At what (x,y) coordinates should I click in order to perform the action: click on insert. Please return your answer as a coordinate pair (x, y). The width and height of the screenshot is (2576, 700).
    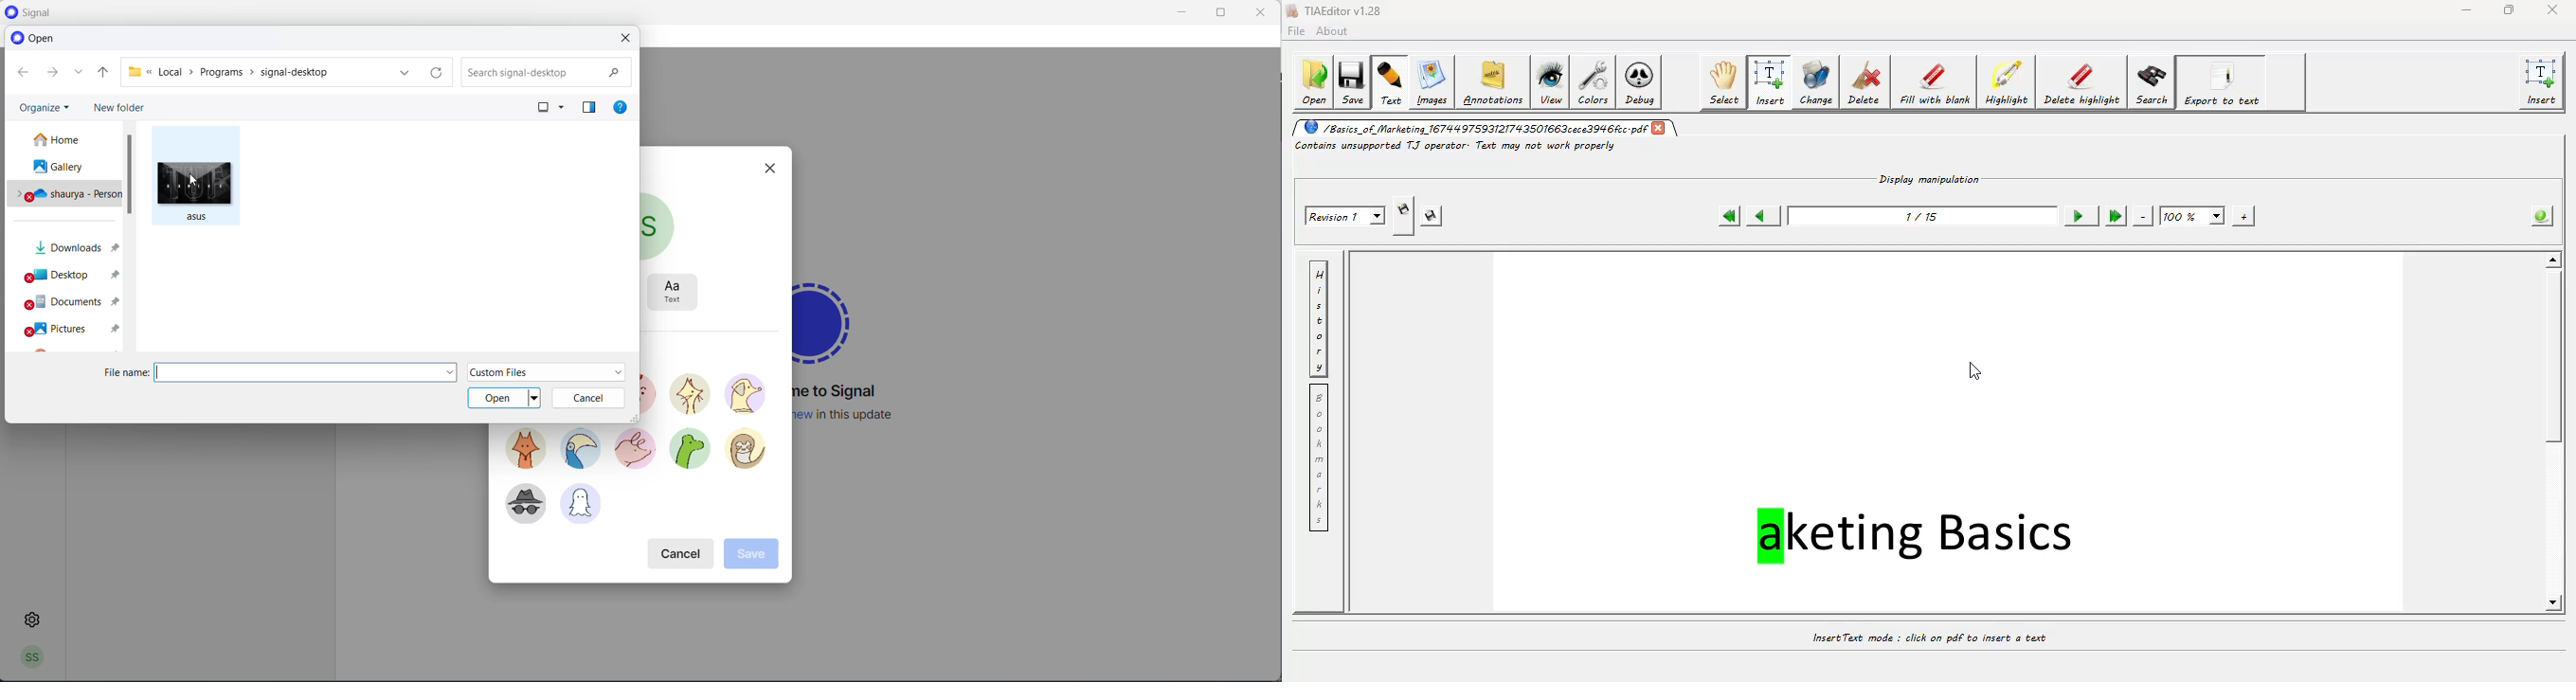
    Looking at the image, I should click on (2544, 82).